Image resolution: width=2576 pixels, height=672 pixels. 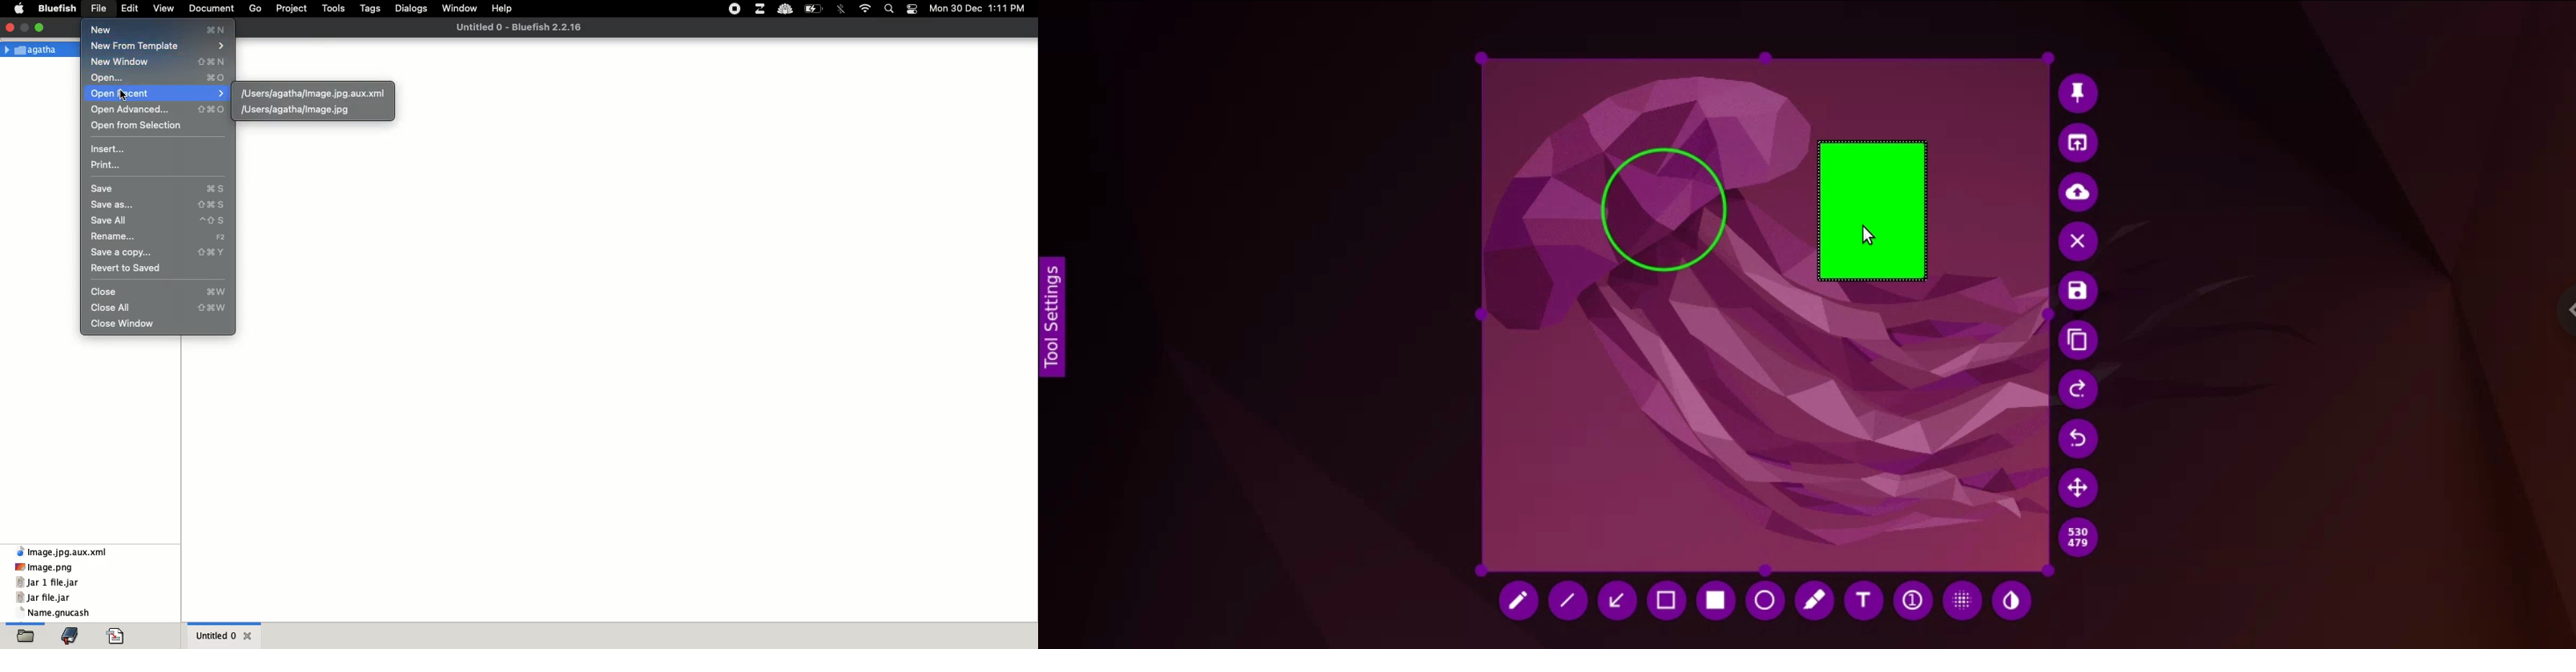 What do you see at coordinates (120, 637) in the screenshot?
I see `coding` at bounding box center [120, 637].